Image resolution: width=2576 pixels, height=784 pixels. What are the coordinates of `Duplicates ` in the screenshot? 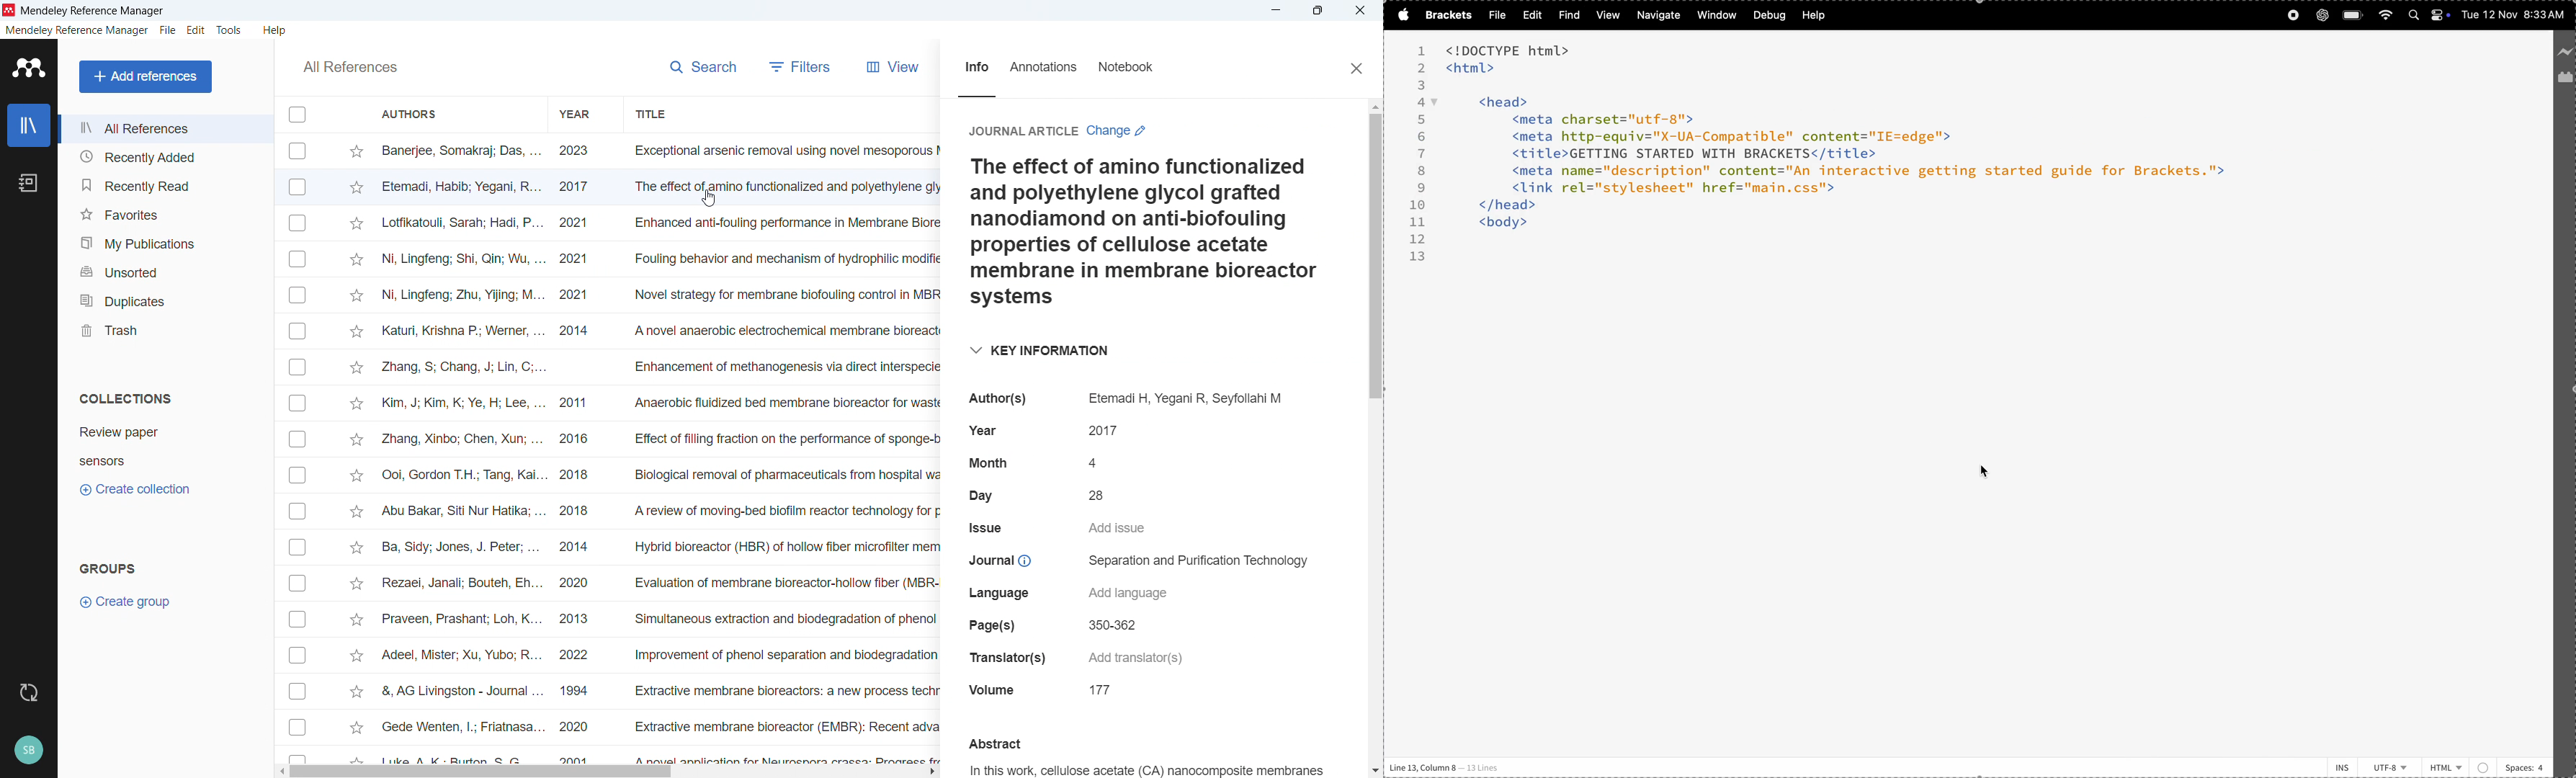 It's located at (164, 298).